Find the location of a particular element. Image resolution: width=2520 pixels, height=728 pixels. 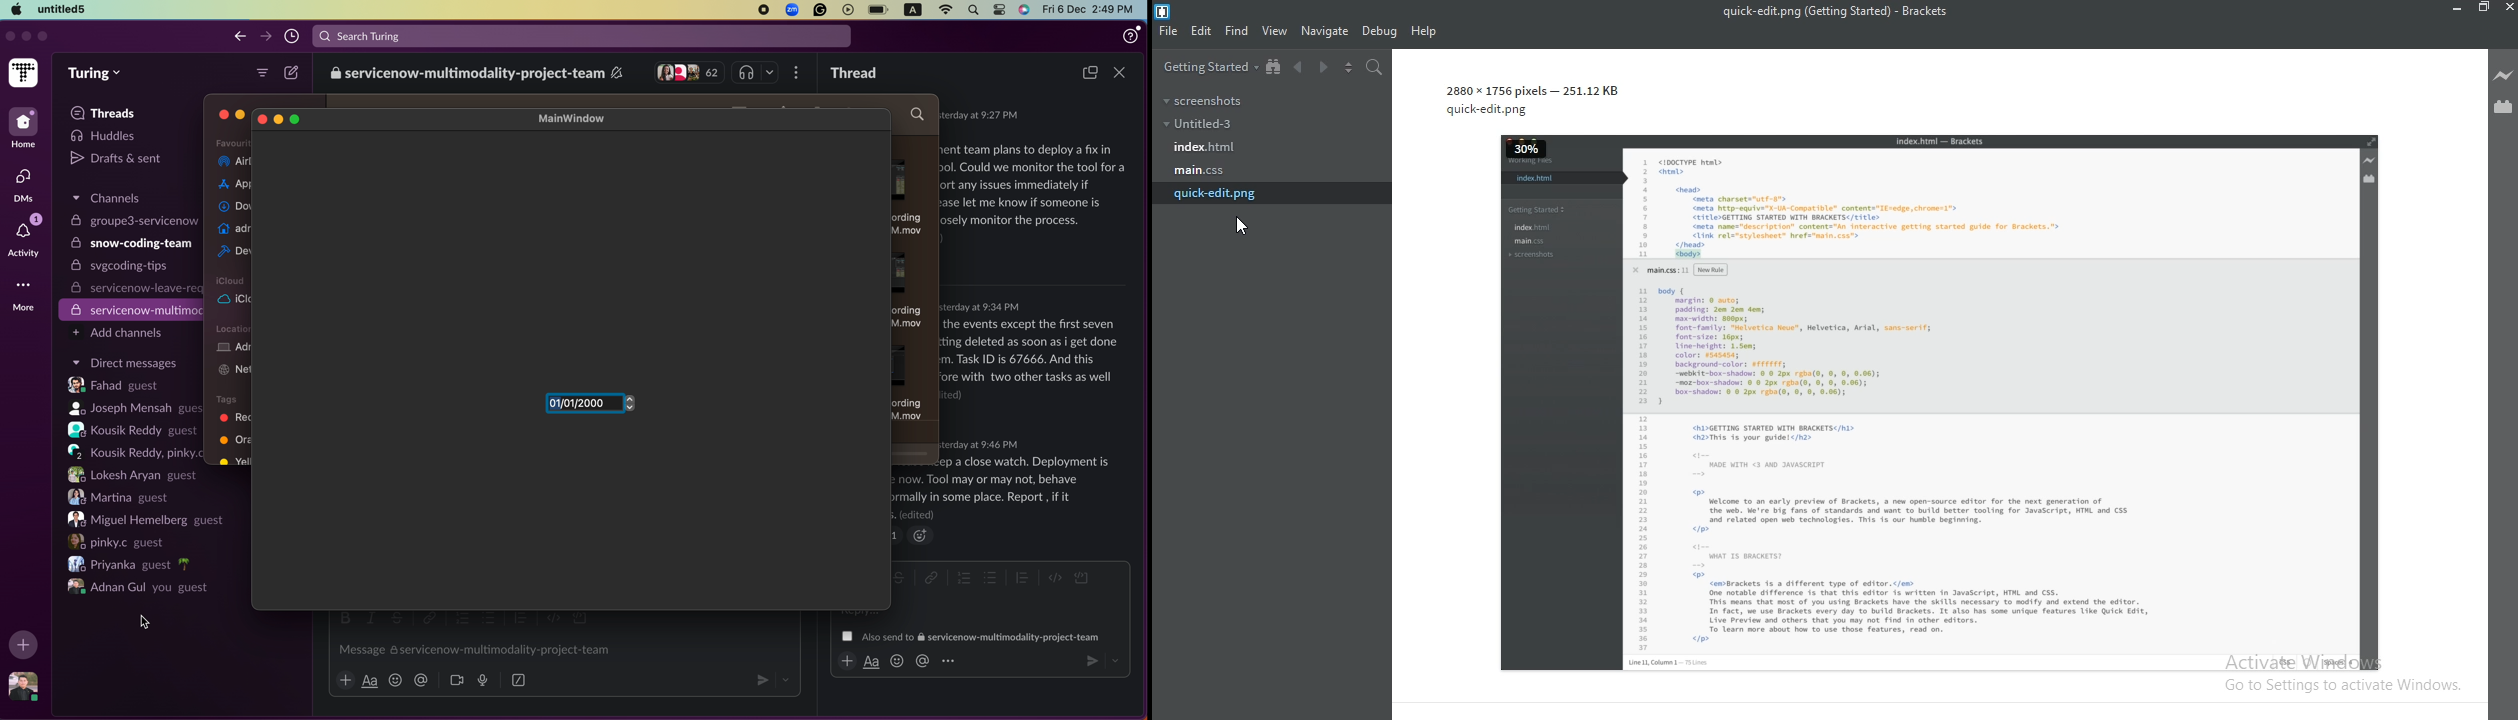

file is located at coordinates (1170, 33).